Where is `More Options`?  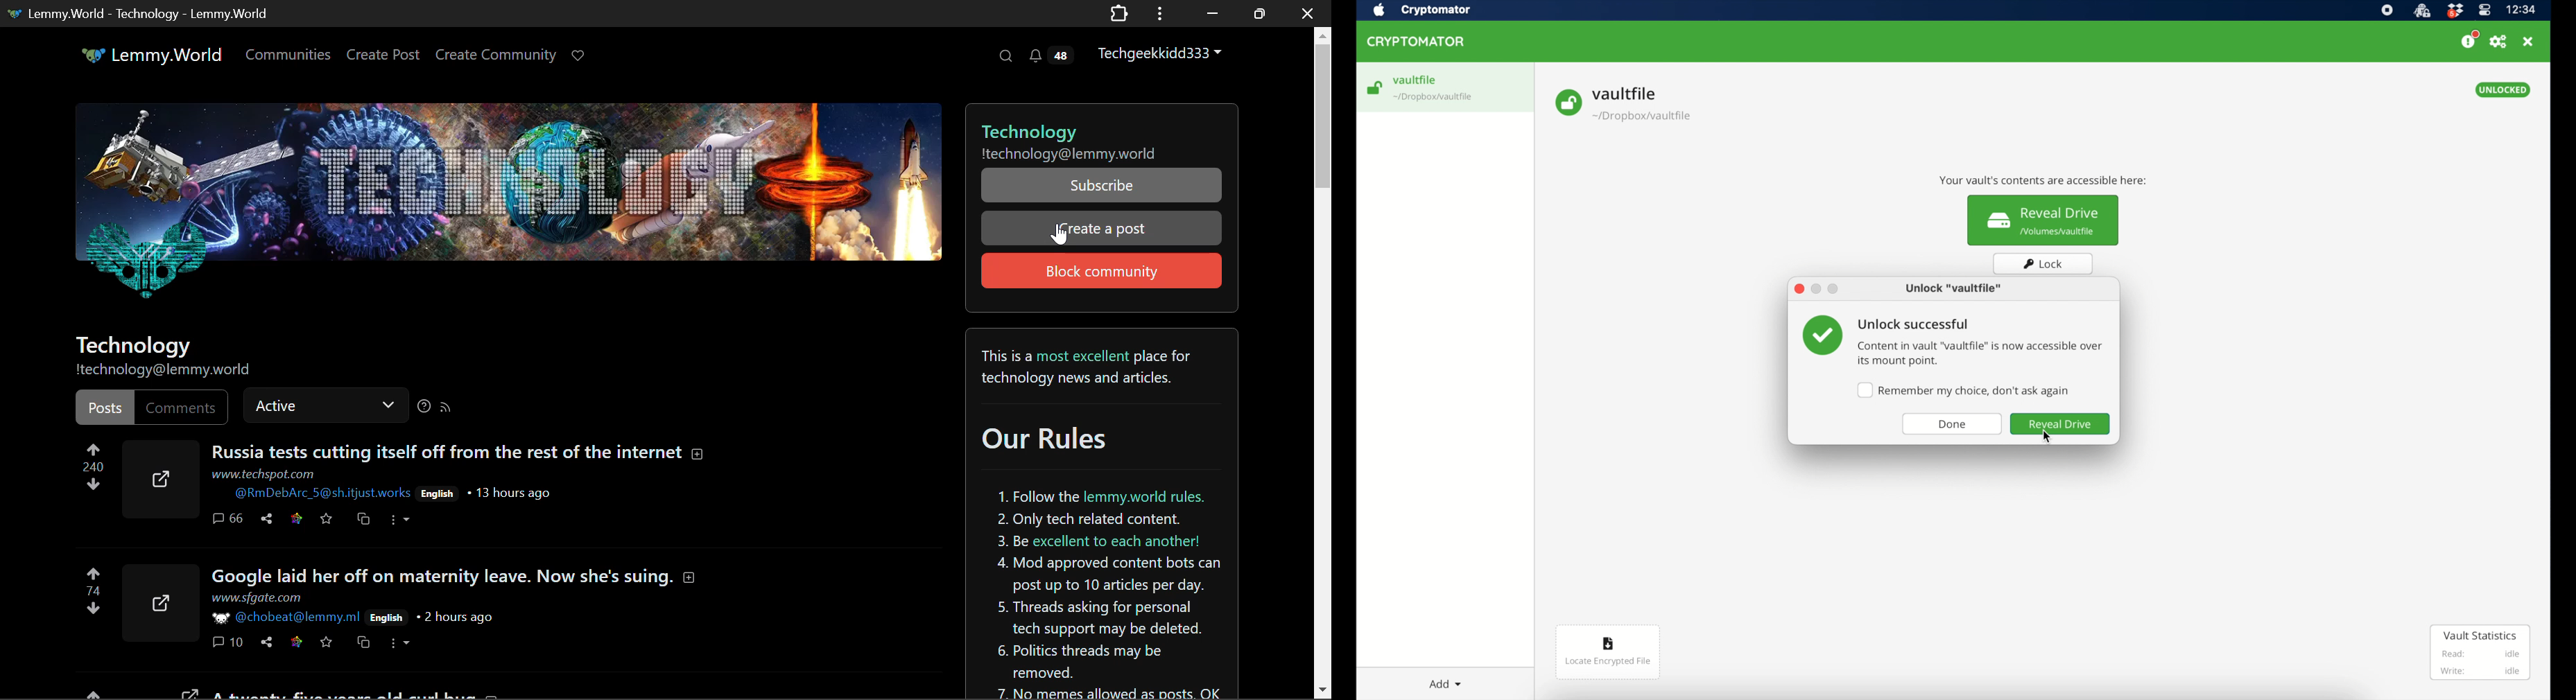 More Options is located at coordinates (400, 641).